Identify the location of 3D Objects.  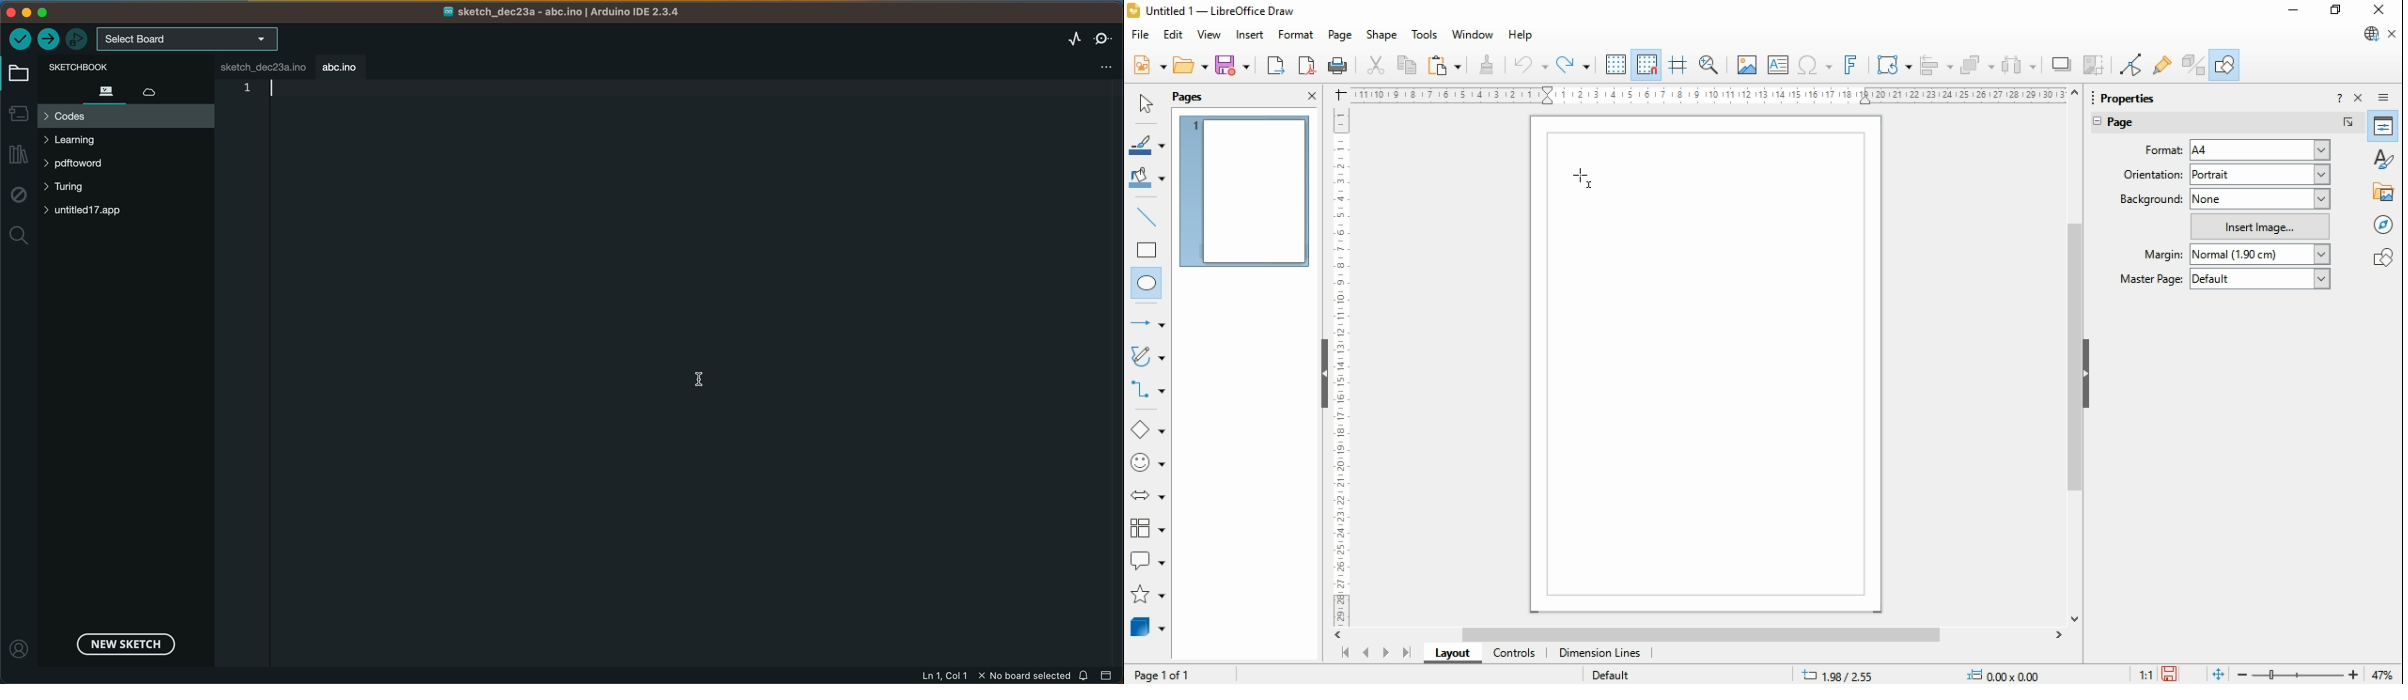
(1146, 627).